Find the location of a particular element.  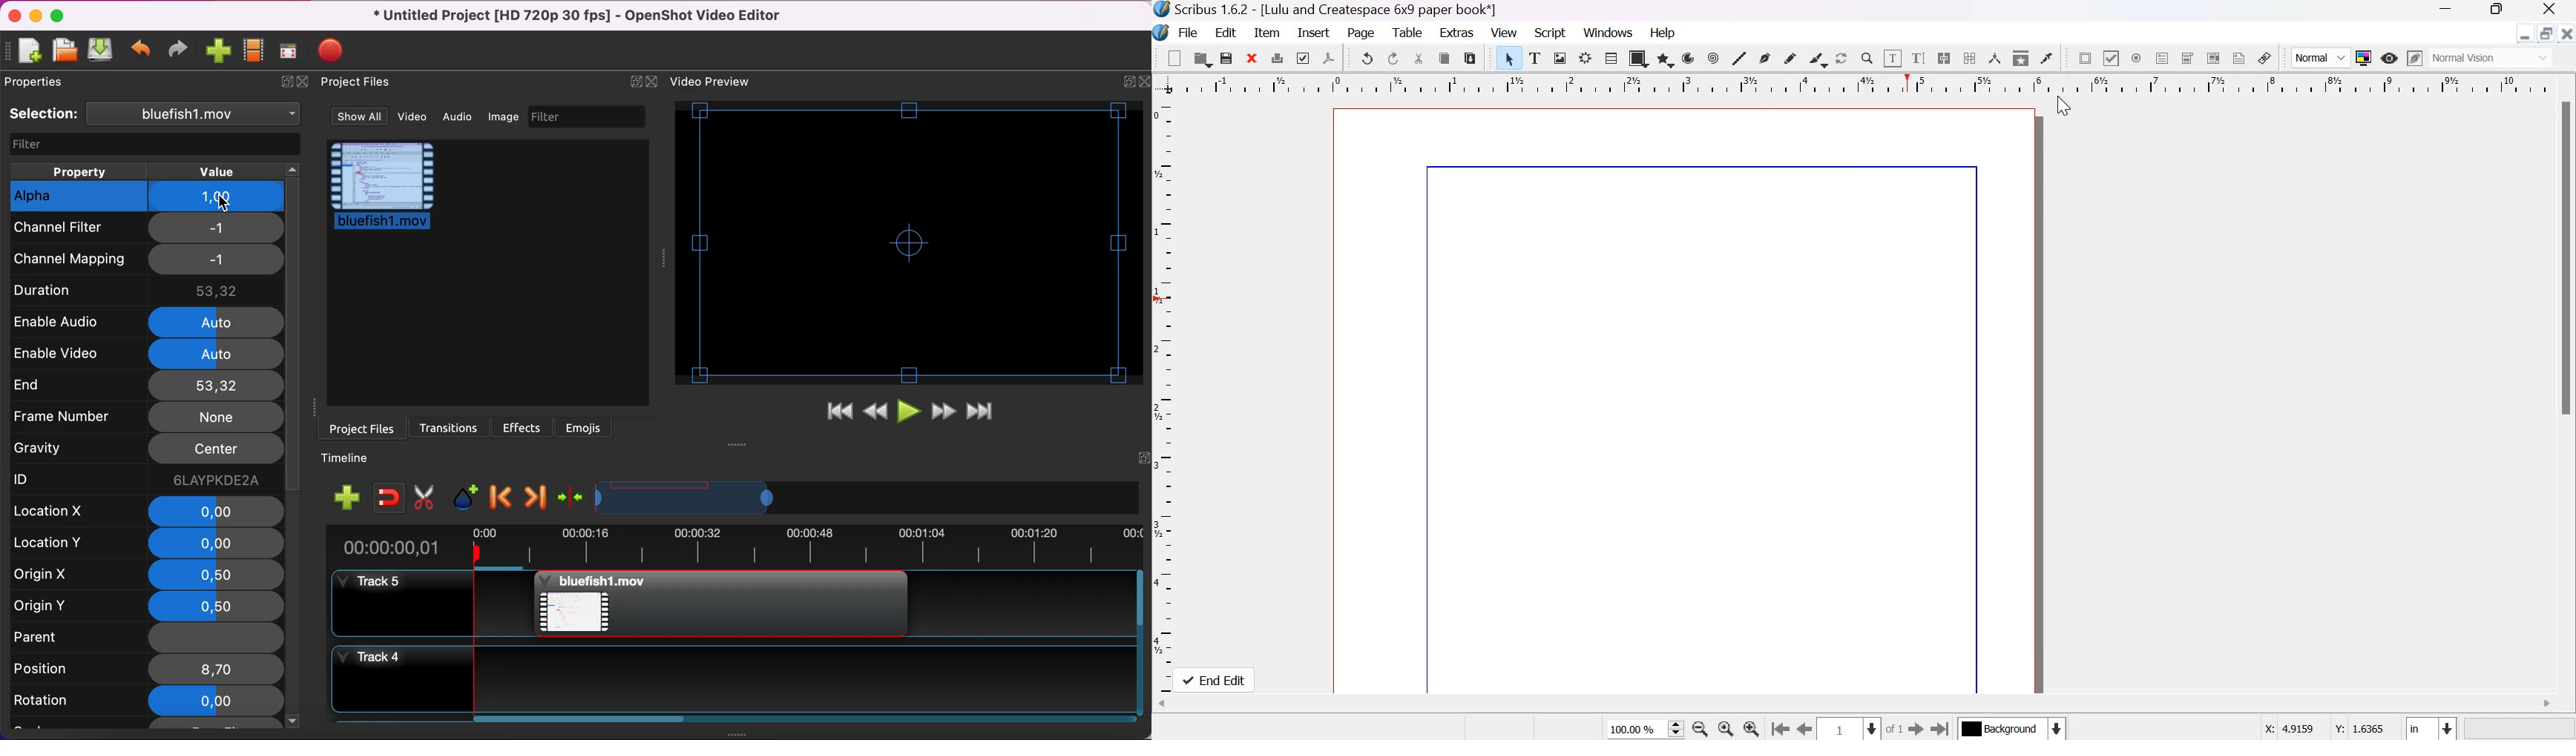

Script is located at coordinates (1550, 32).